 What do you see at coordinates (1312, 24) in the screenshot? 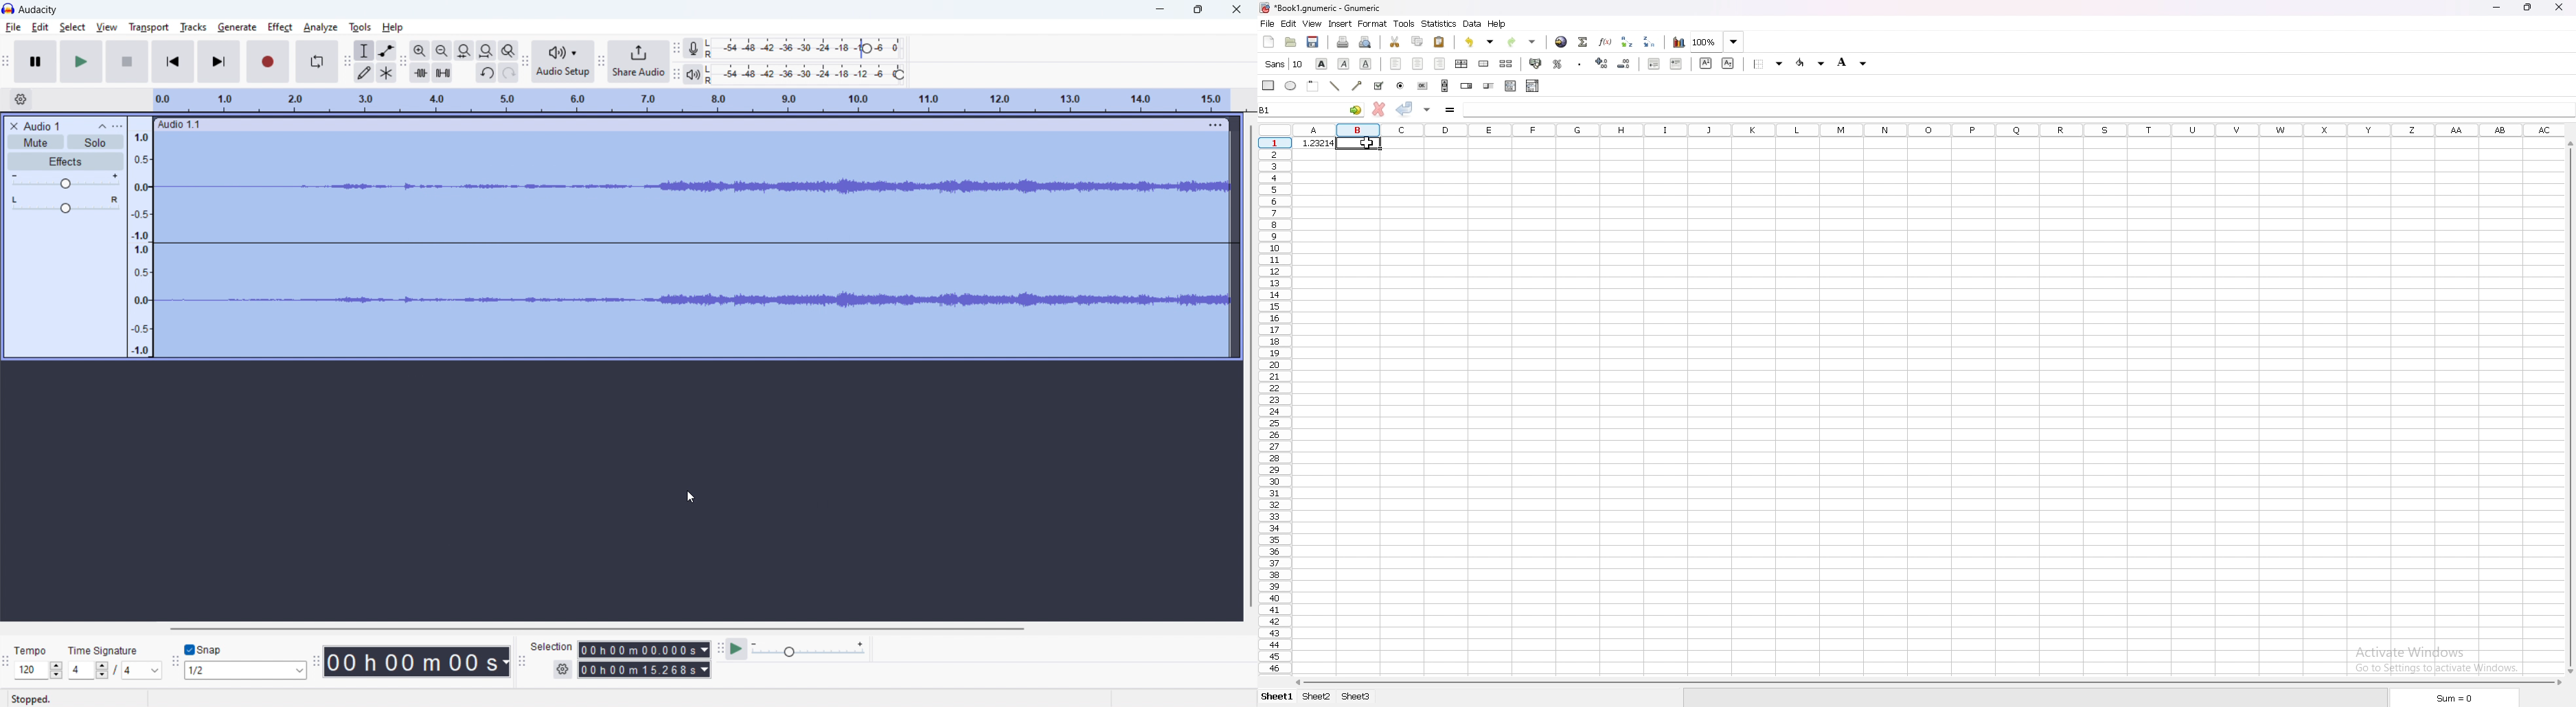
I see `view` at bounding box center [1312, 24].